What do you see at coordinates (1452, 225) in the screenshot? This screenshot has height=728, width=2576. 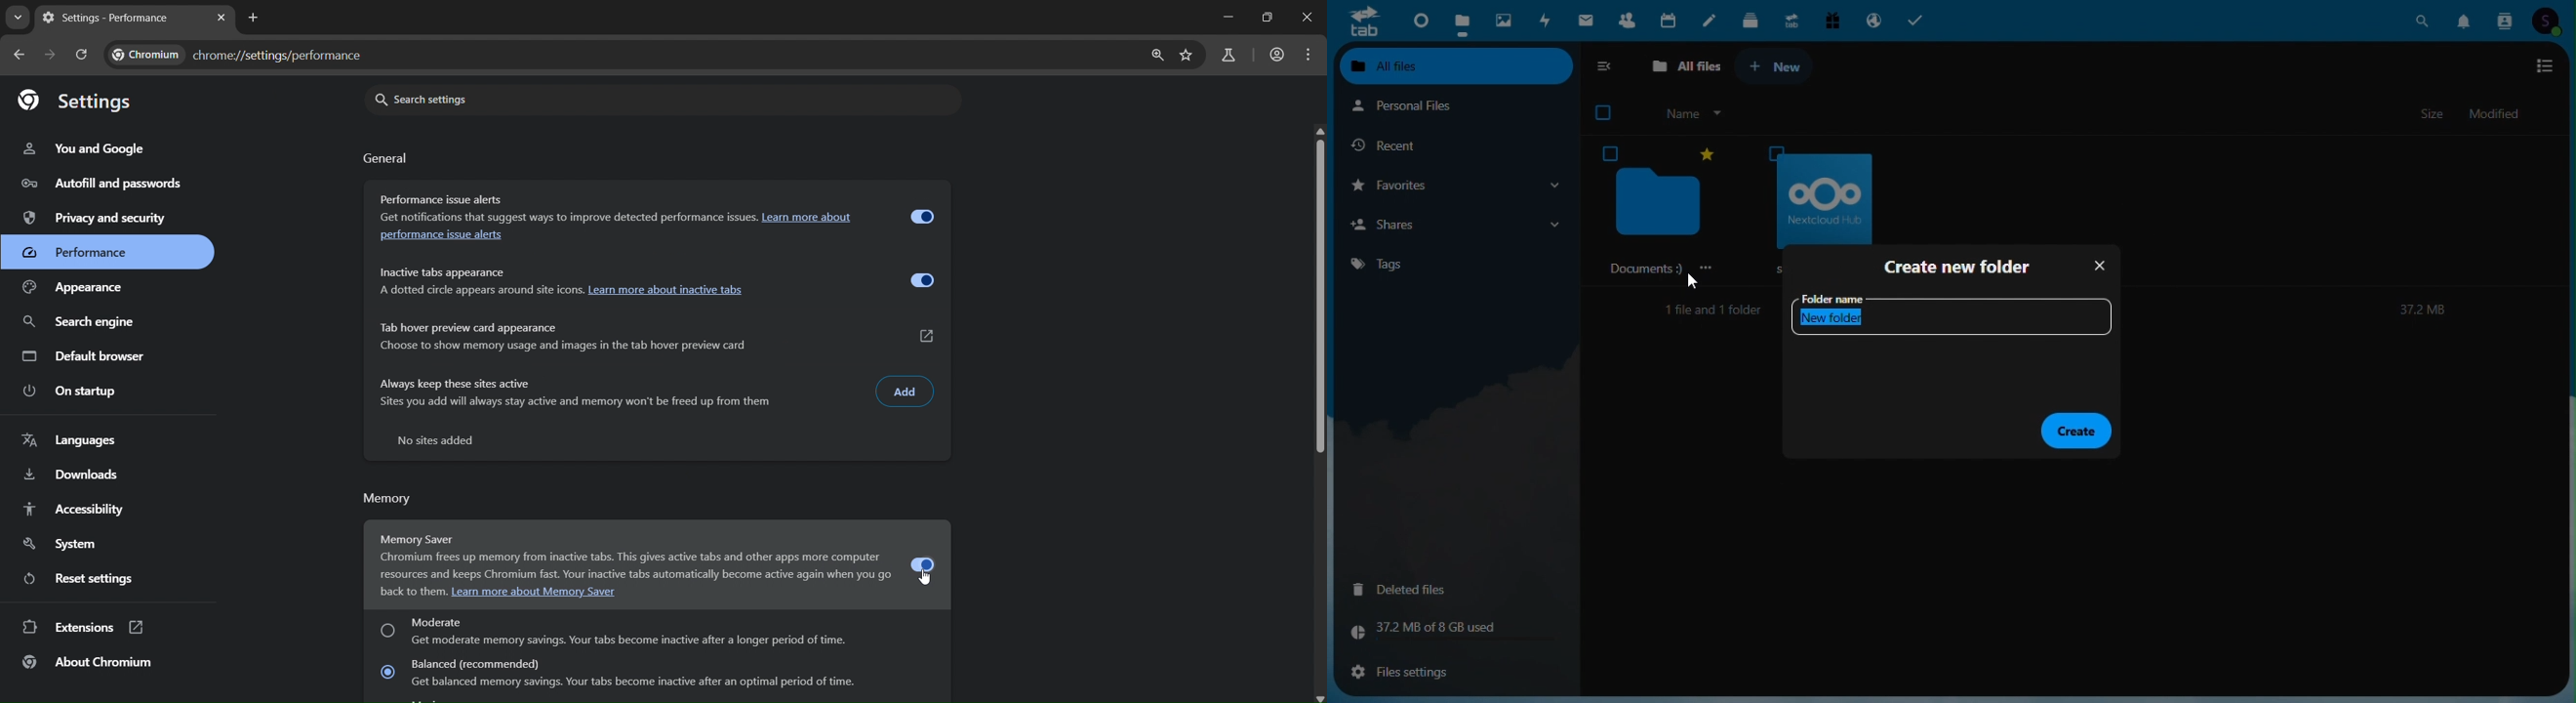 I see `Shares` at bounding box center [1452, 225].